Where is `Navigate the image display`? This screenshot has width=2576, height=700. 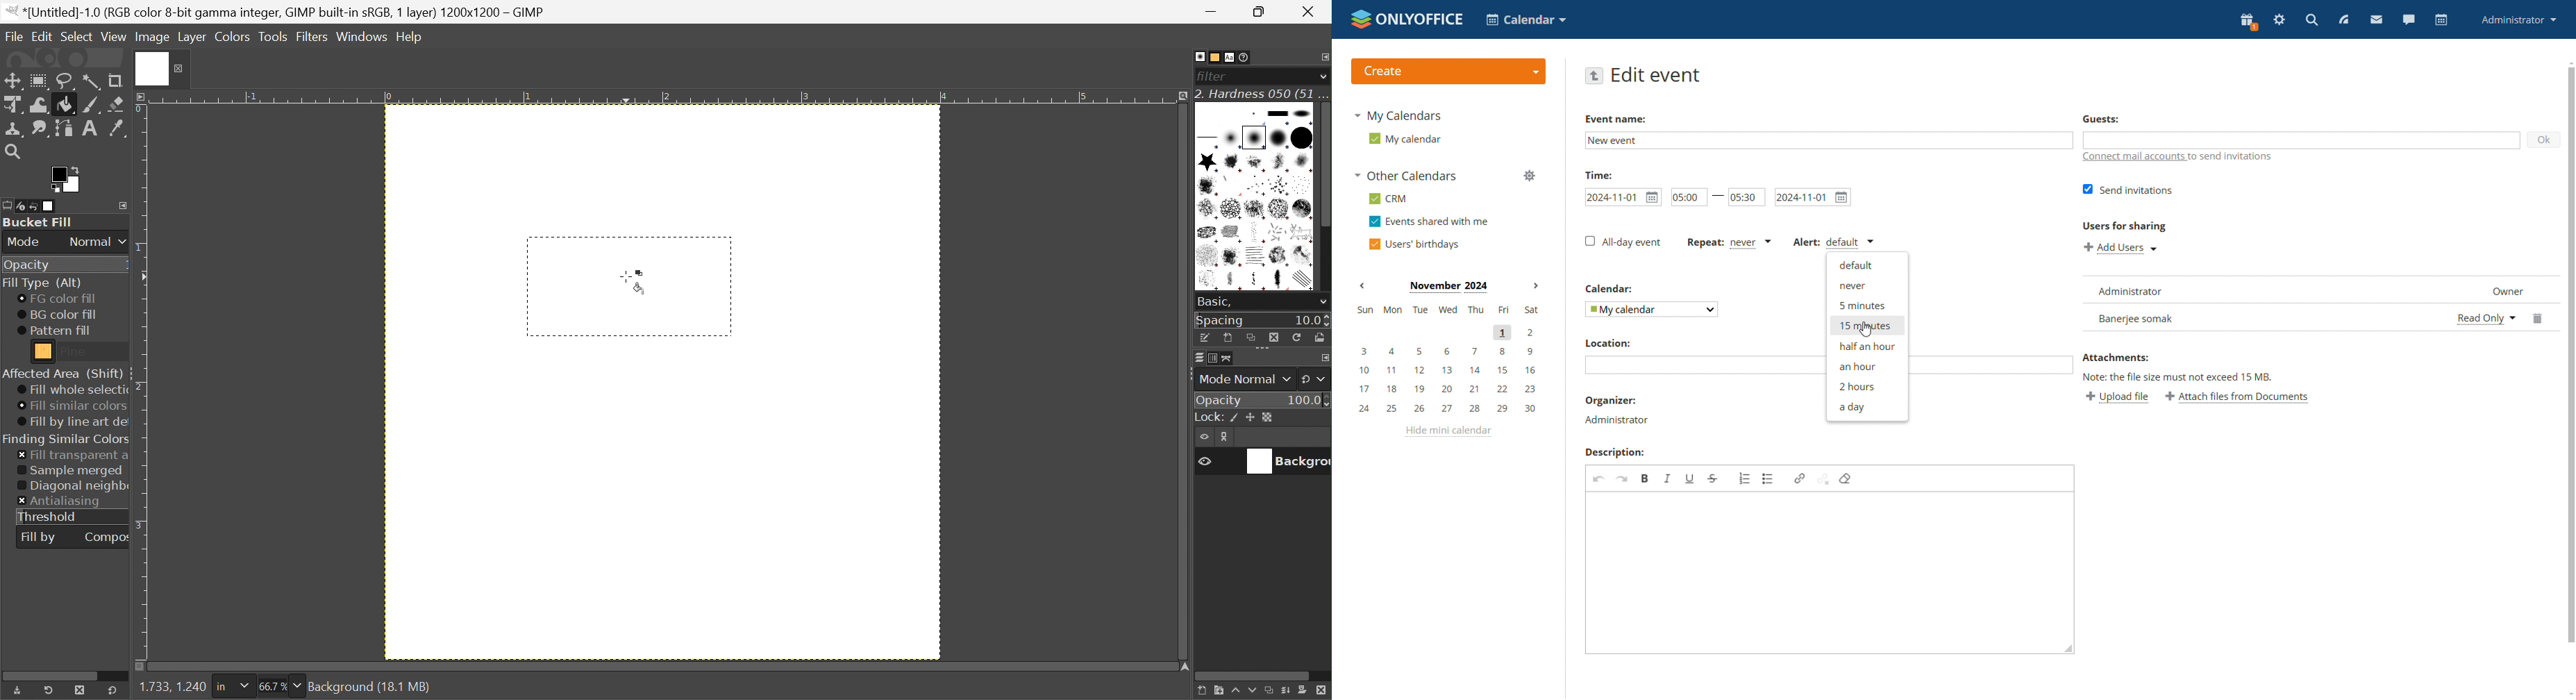
Navigate the image display is located at coordinates (1185, 667).